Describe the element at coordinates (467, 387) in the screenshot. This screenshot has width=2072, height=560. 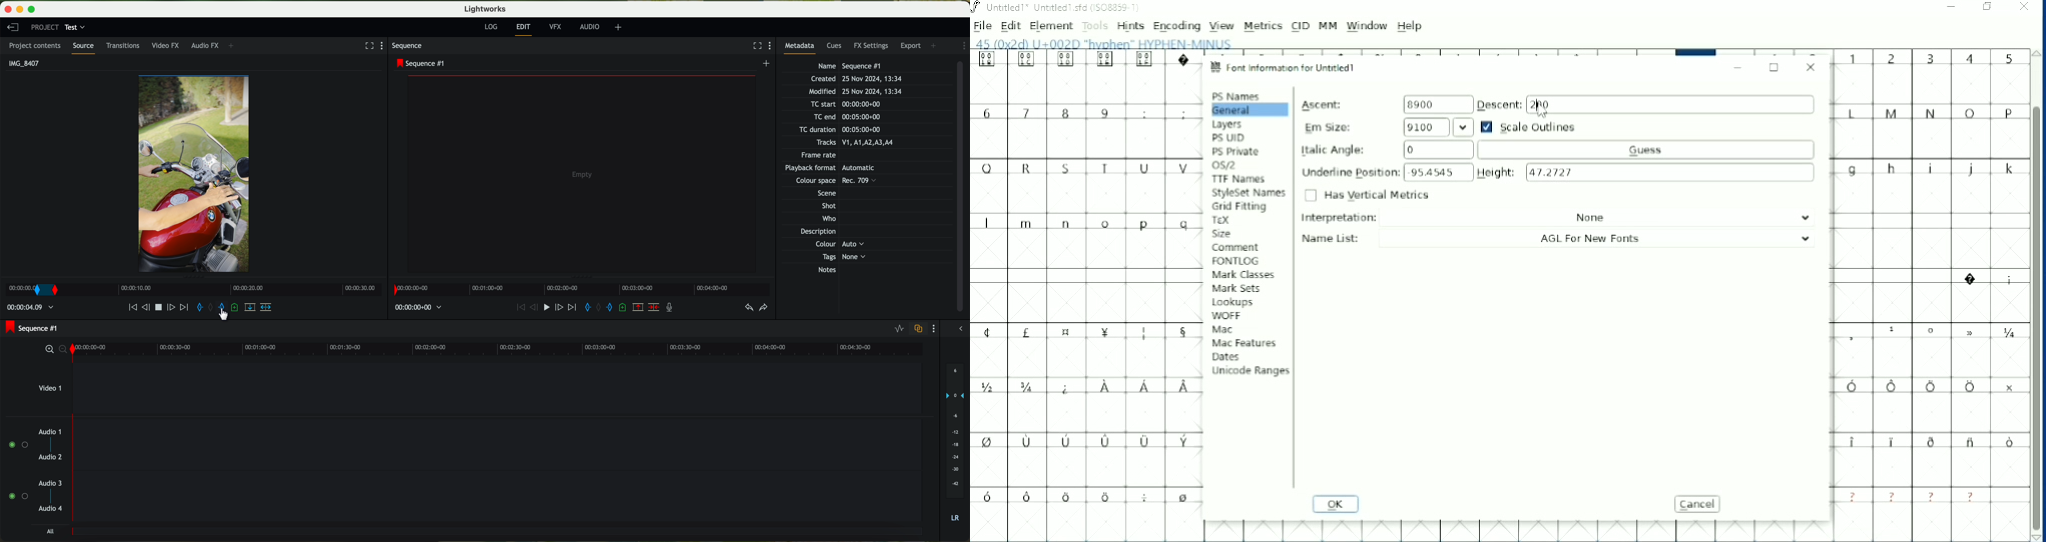
I see `video 1` at that location.